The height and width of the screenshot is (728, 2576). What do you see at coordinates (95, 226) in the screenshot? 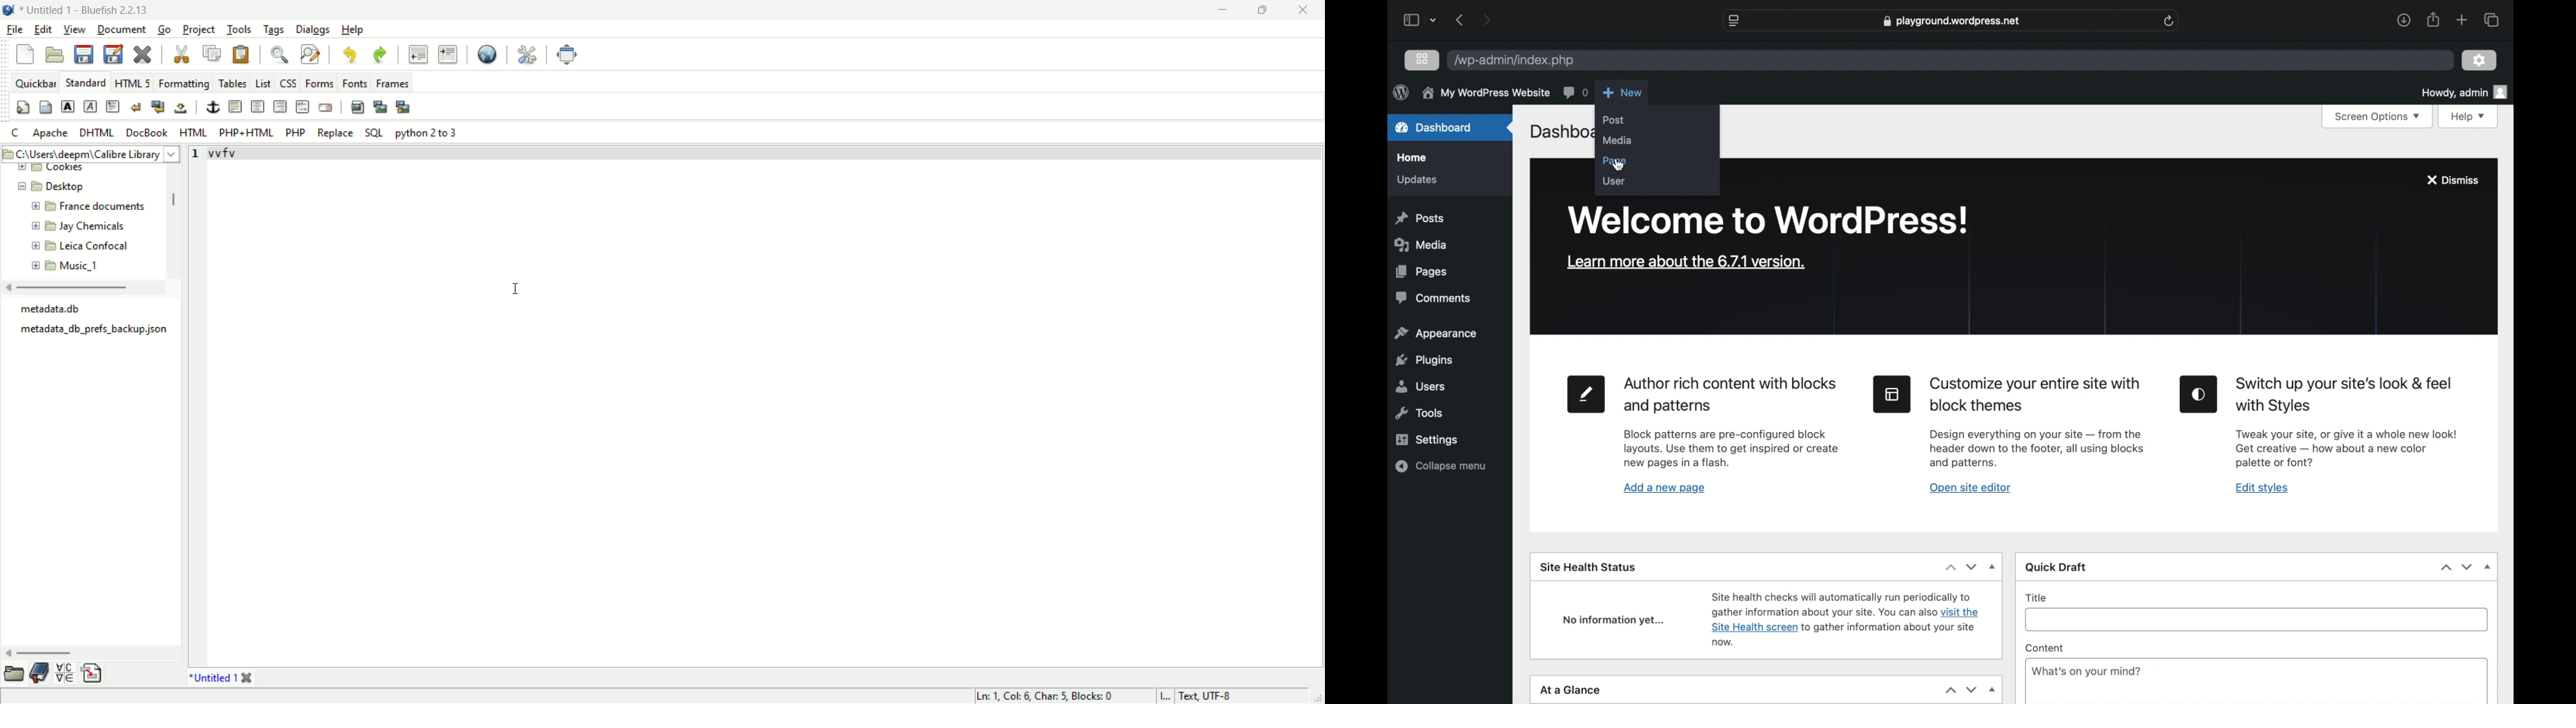
I see `Jay Chemicals` at bounding box center [95, 226].